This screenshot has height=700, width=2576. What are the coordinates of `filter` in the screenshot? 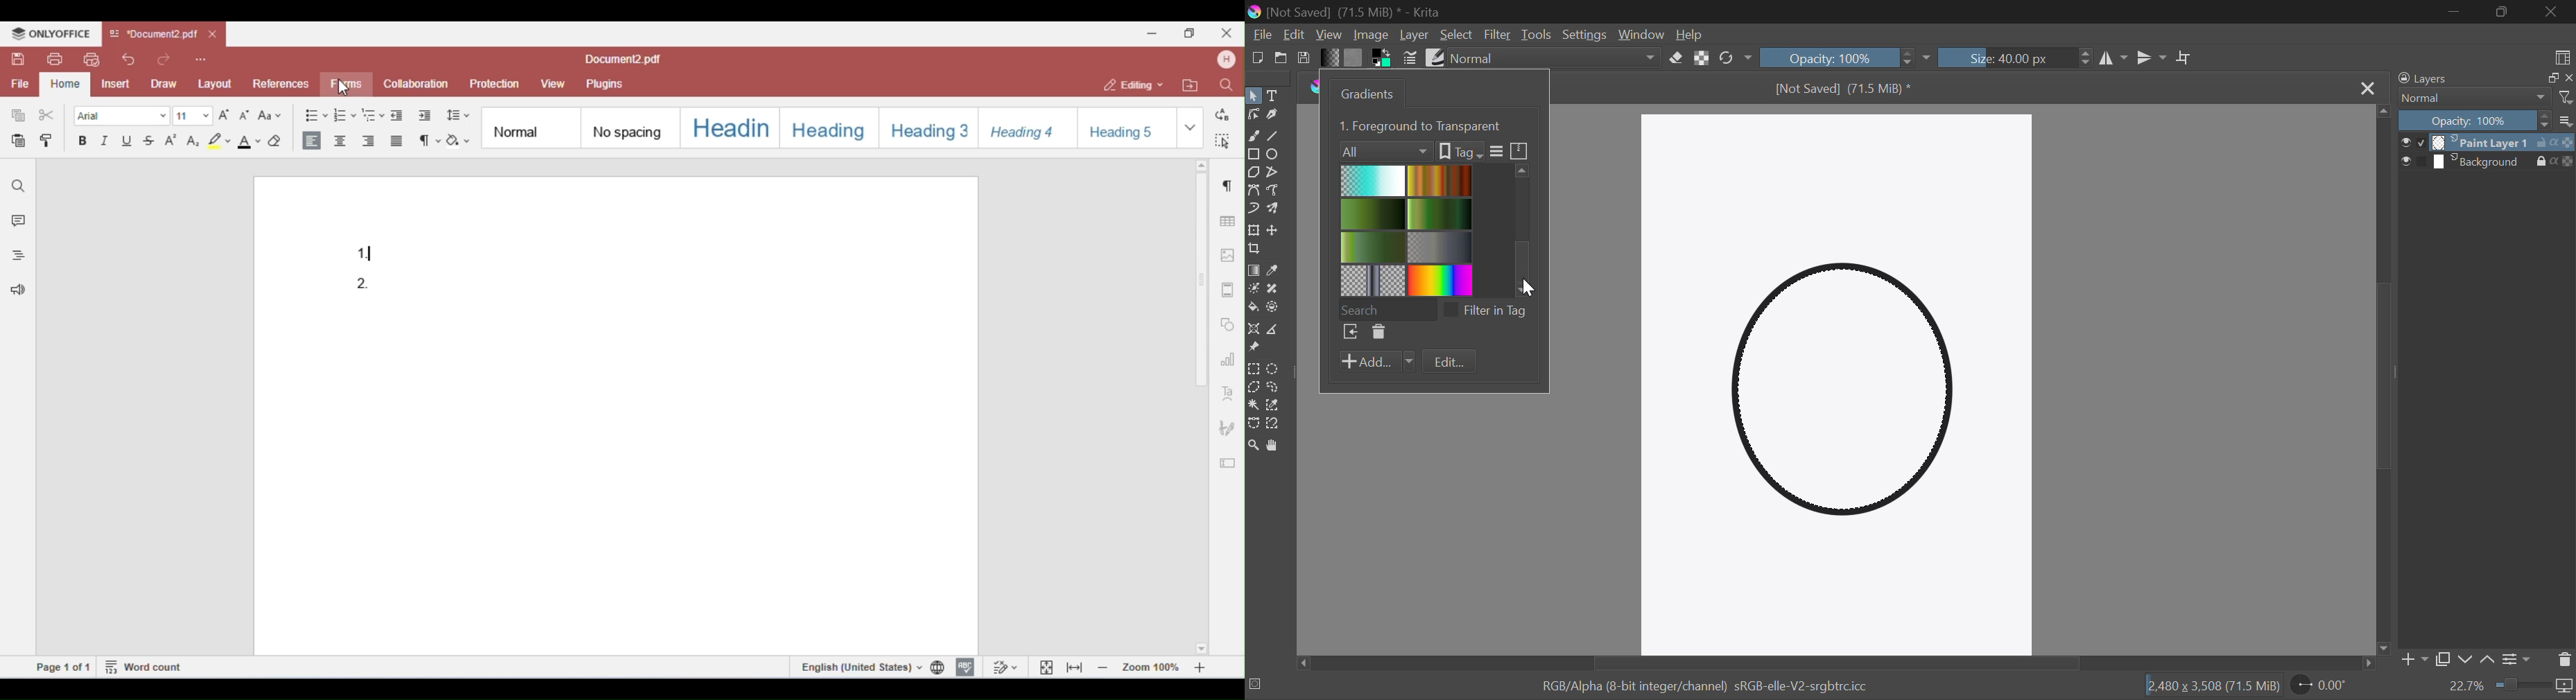 It's located at (2565, 98).